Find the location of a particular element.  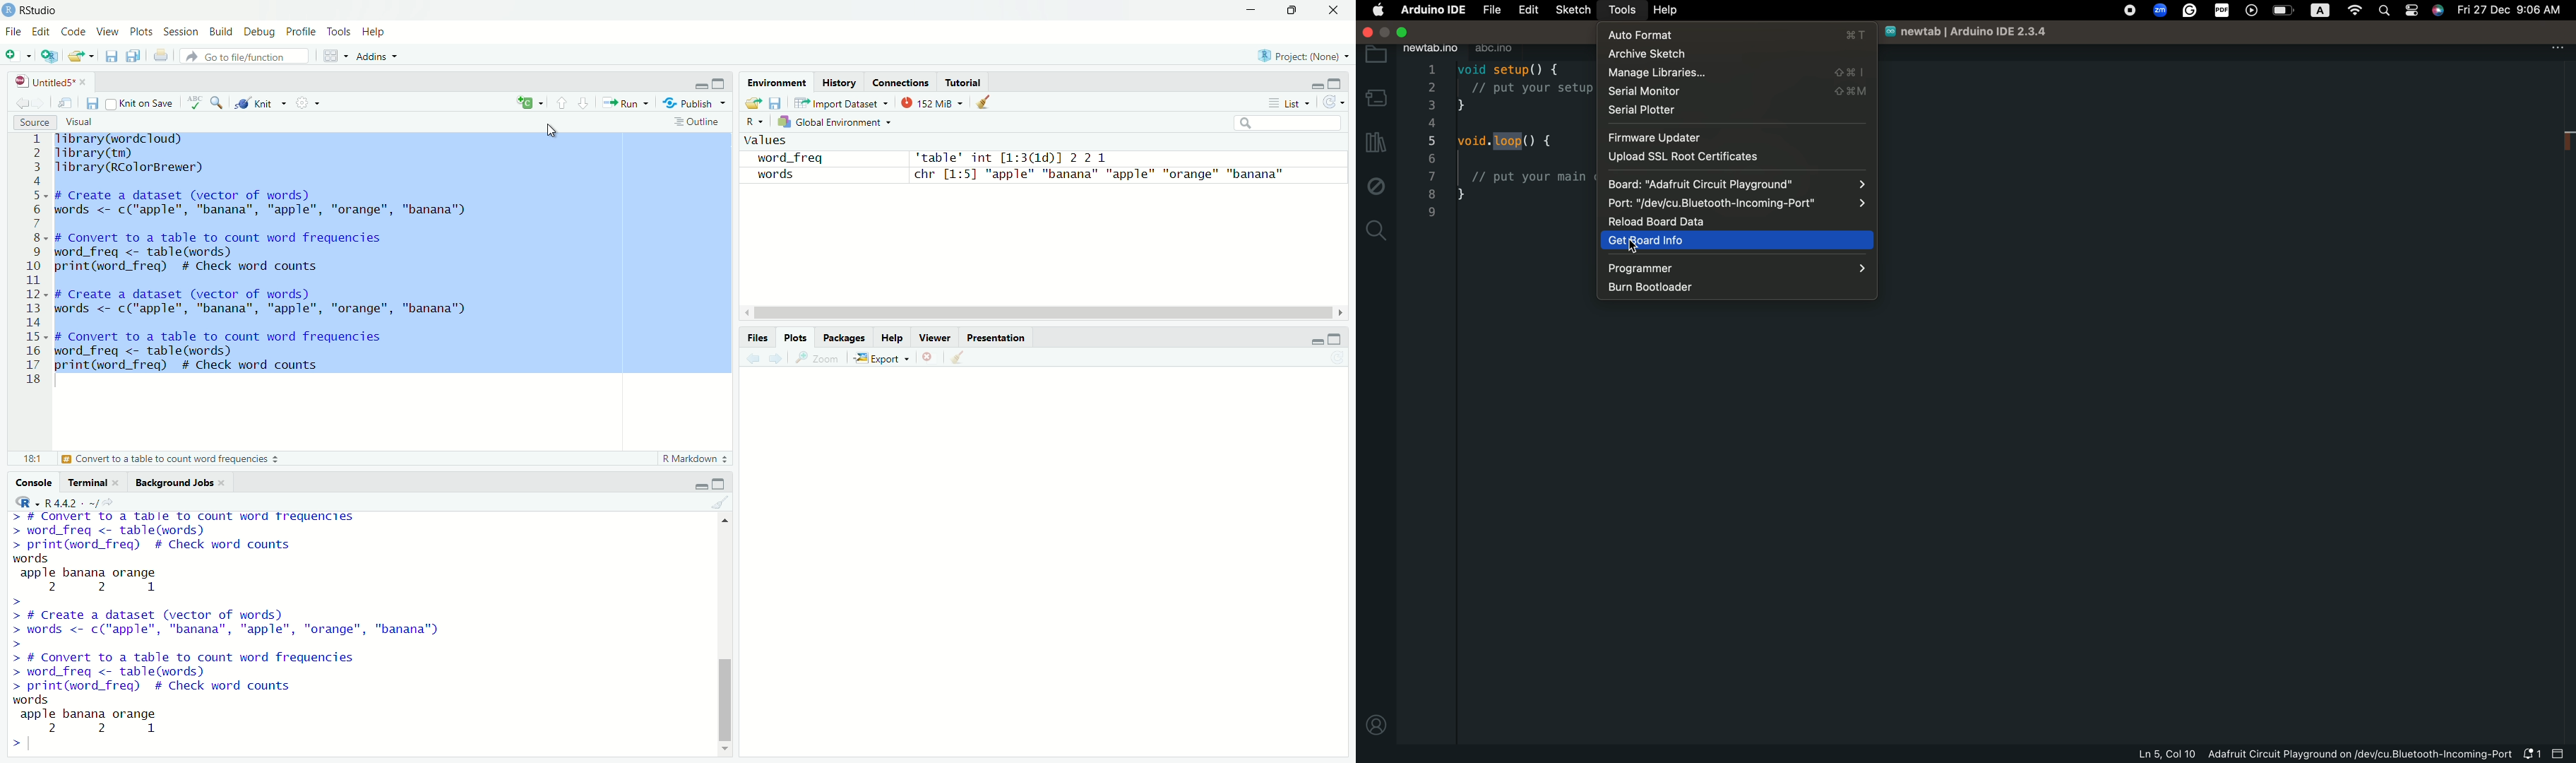

Print the current file is located at coordinates (159, 55).